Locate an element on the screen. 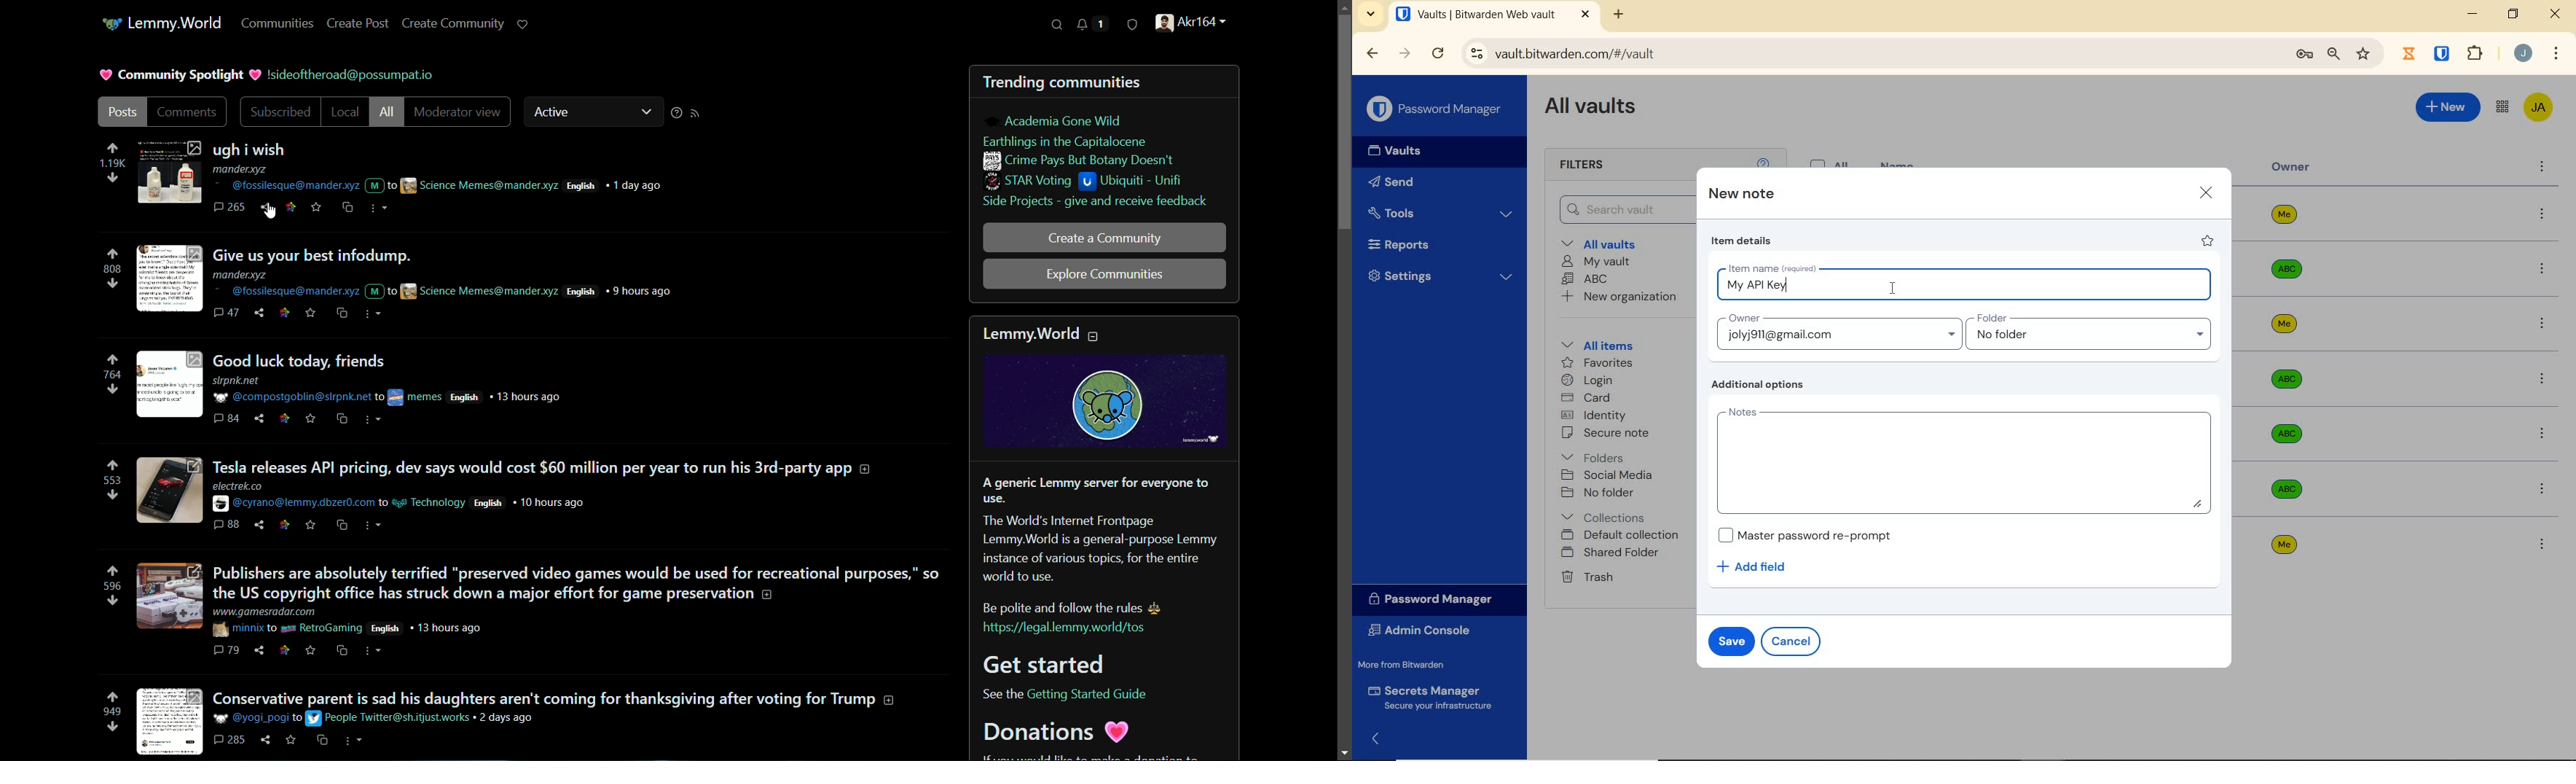 The image size is (2576, 784). Vaults is located at coordinates (1402, 152).